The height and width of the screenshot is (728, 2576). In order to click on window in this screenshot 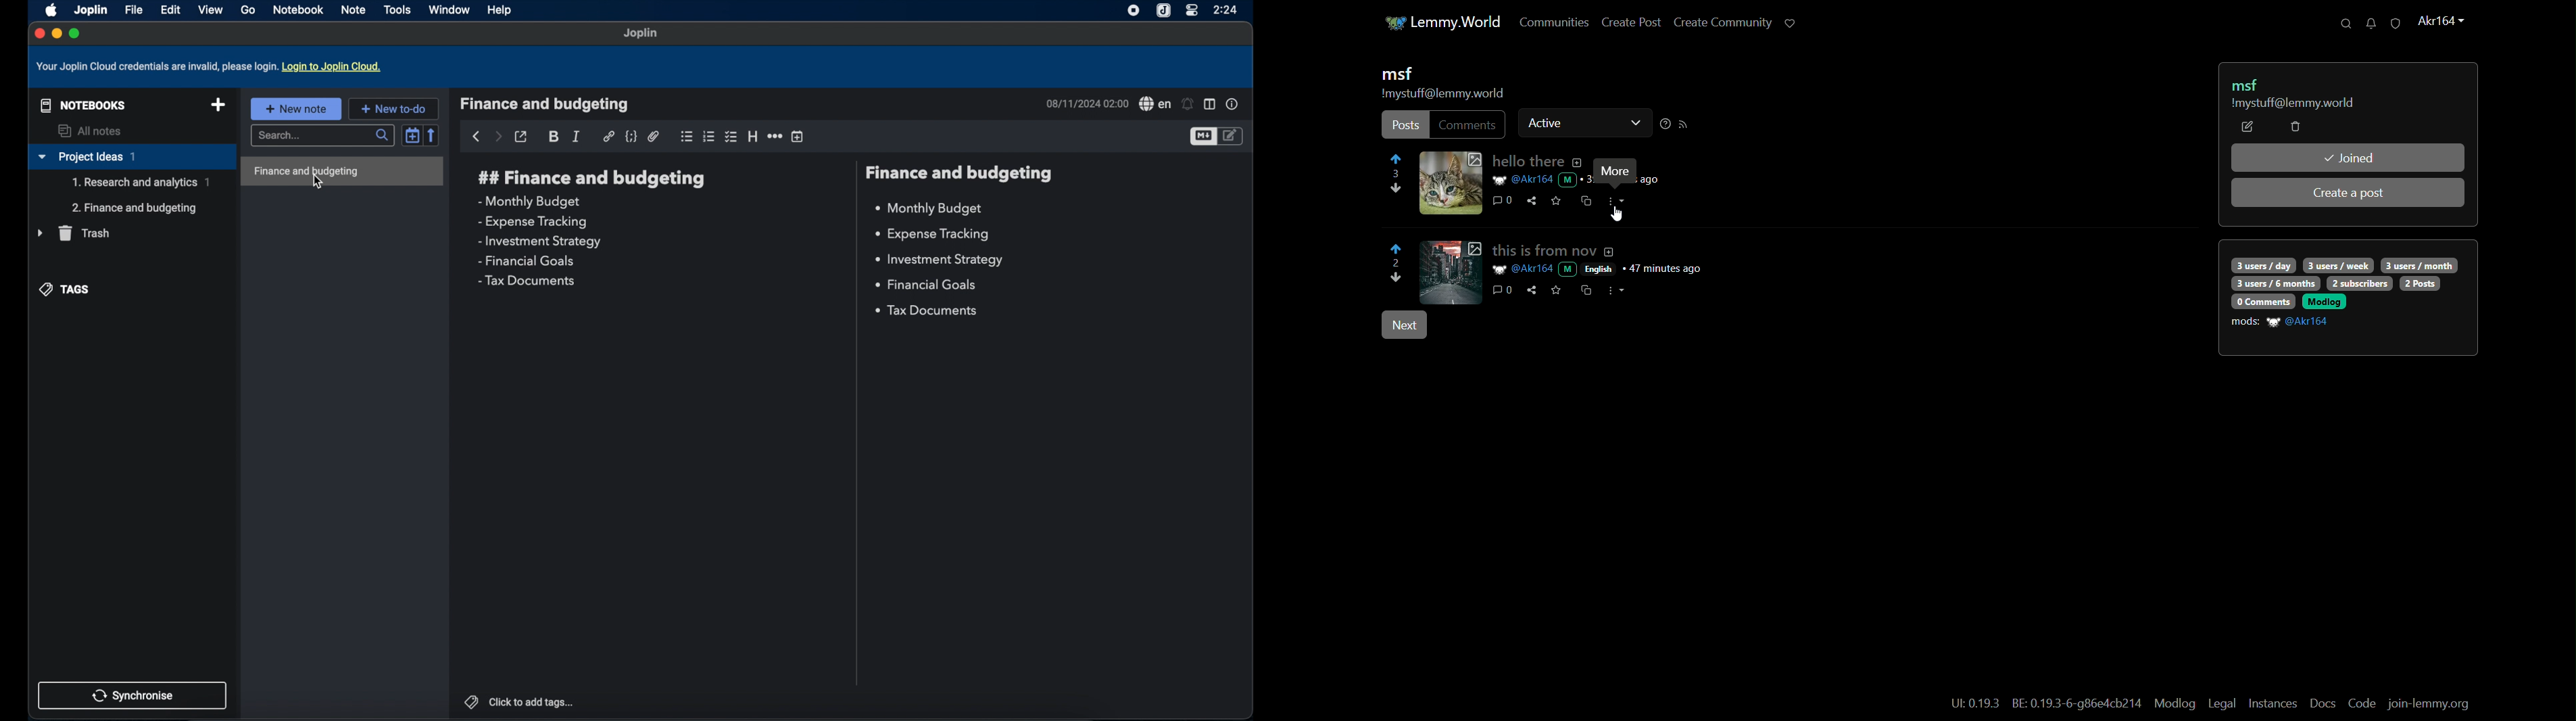, I will do `click(449, 9)`.